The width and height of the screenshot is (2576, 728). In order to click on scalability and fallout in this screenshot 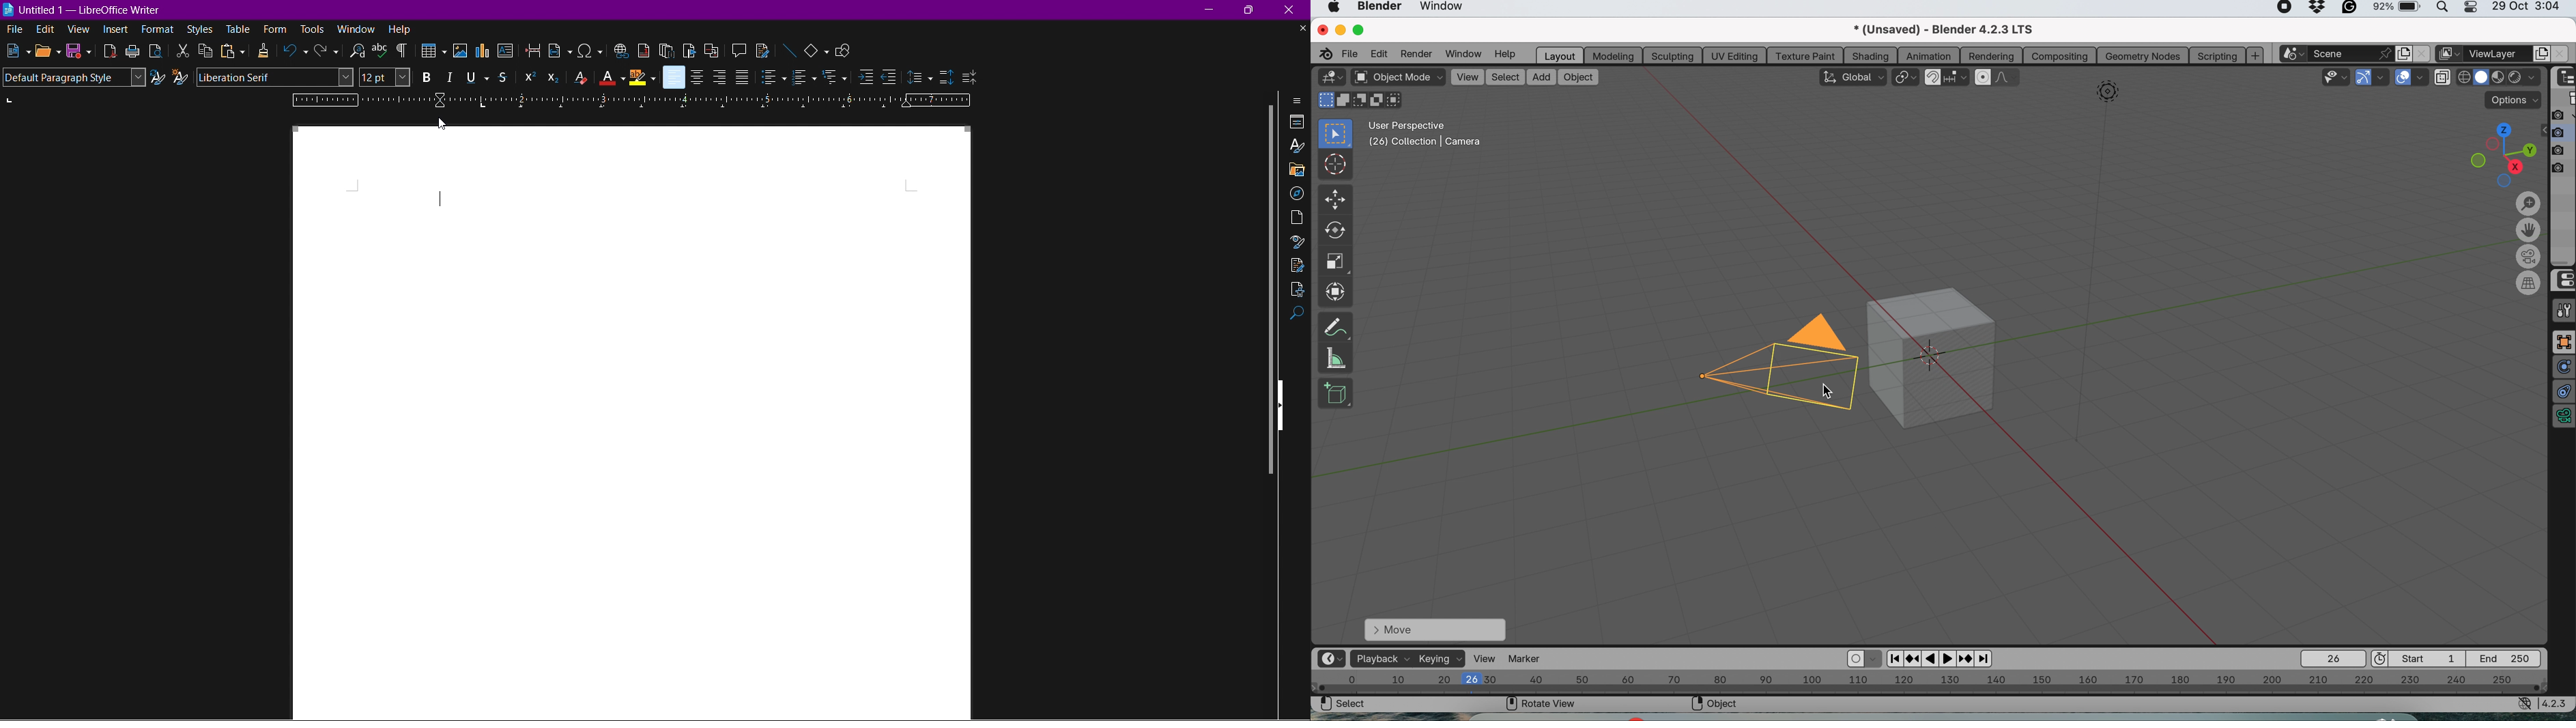, I will do `click(2337, 77)`.